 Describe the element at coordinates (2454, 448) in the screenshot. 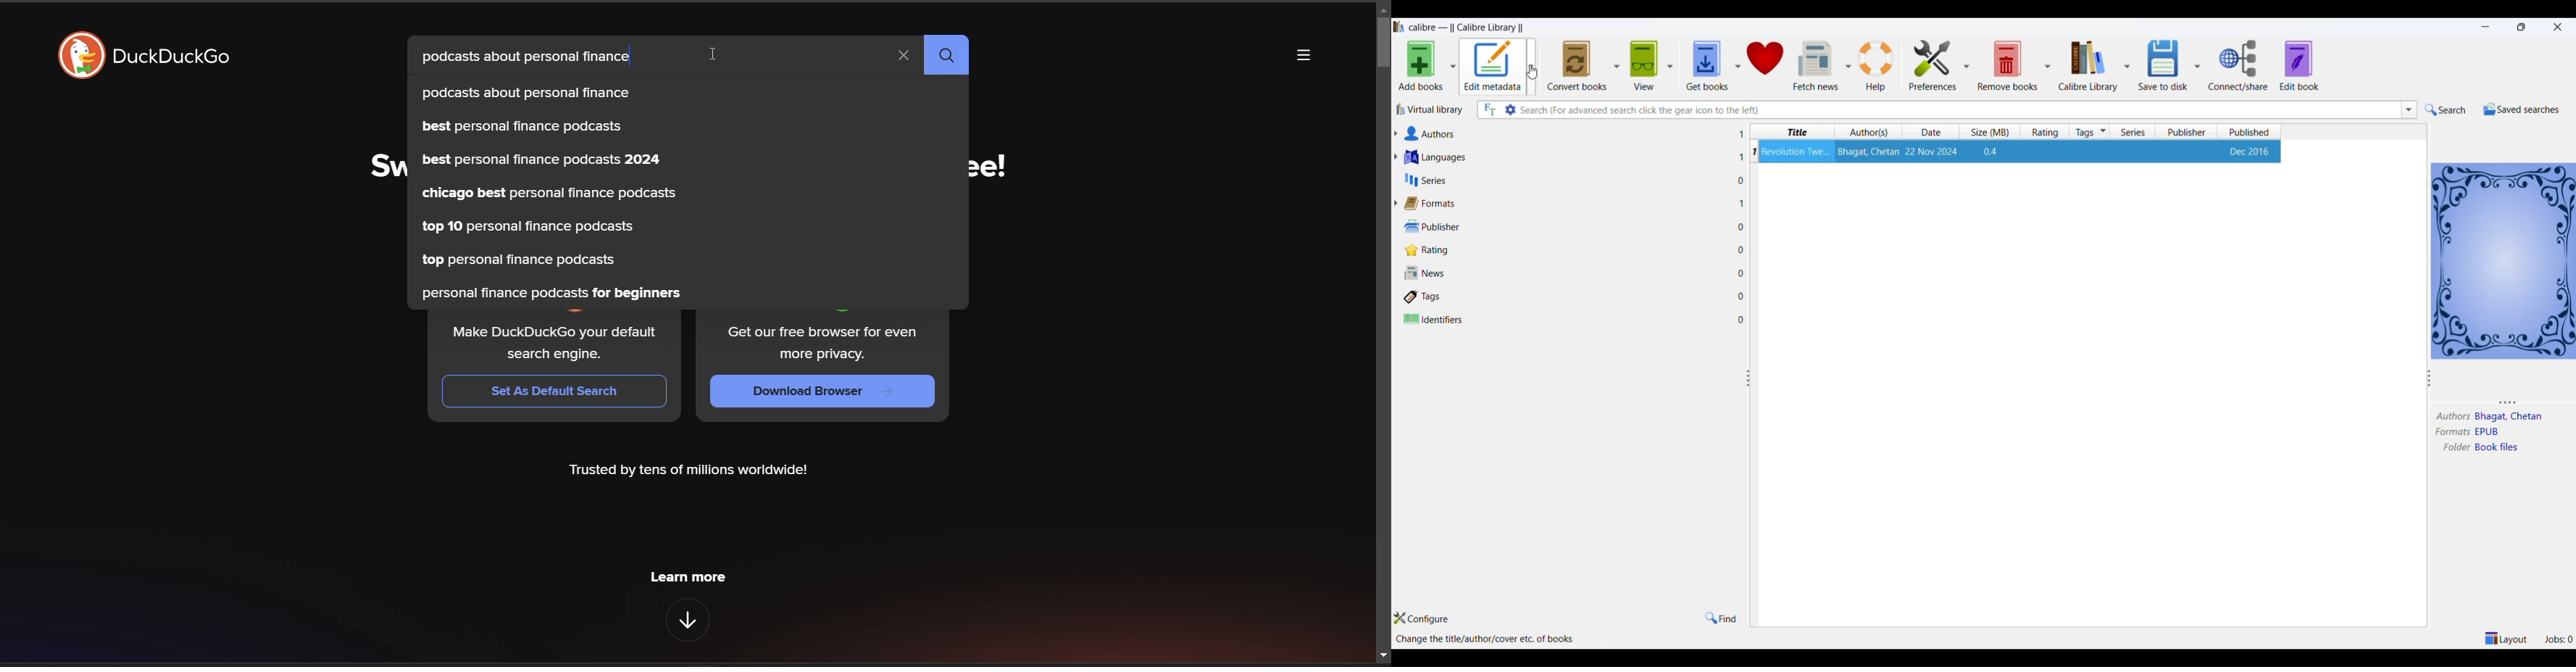

I see `folder` at that location.